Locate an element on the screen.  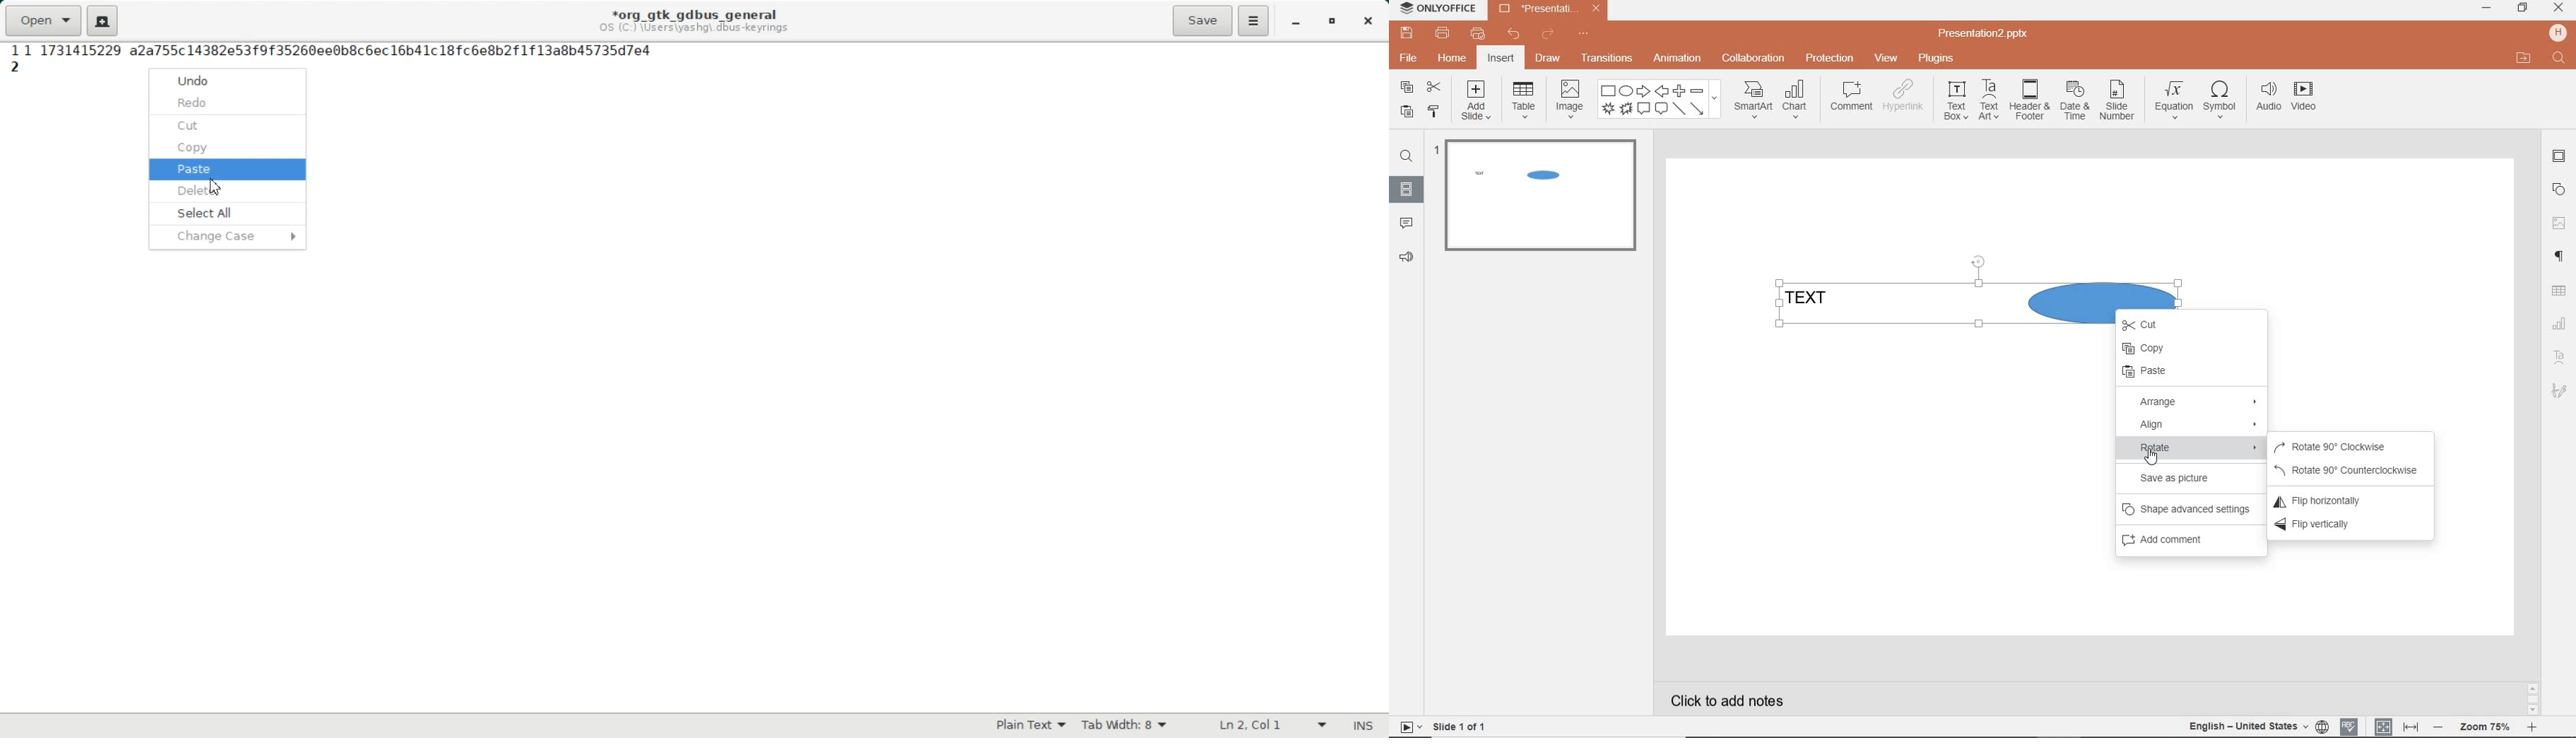
Line Number is located at coordinates (13, 51).